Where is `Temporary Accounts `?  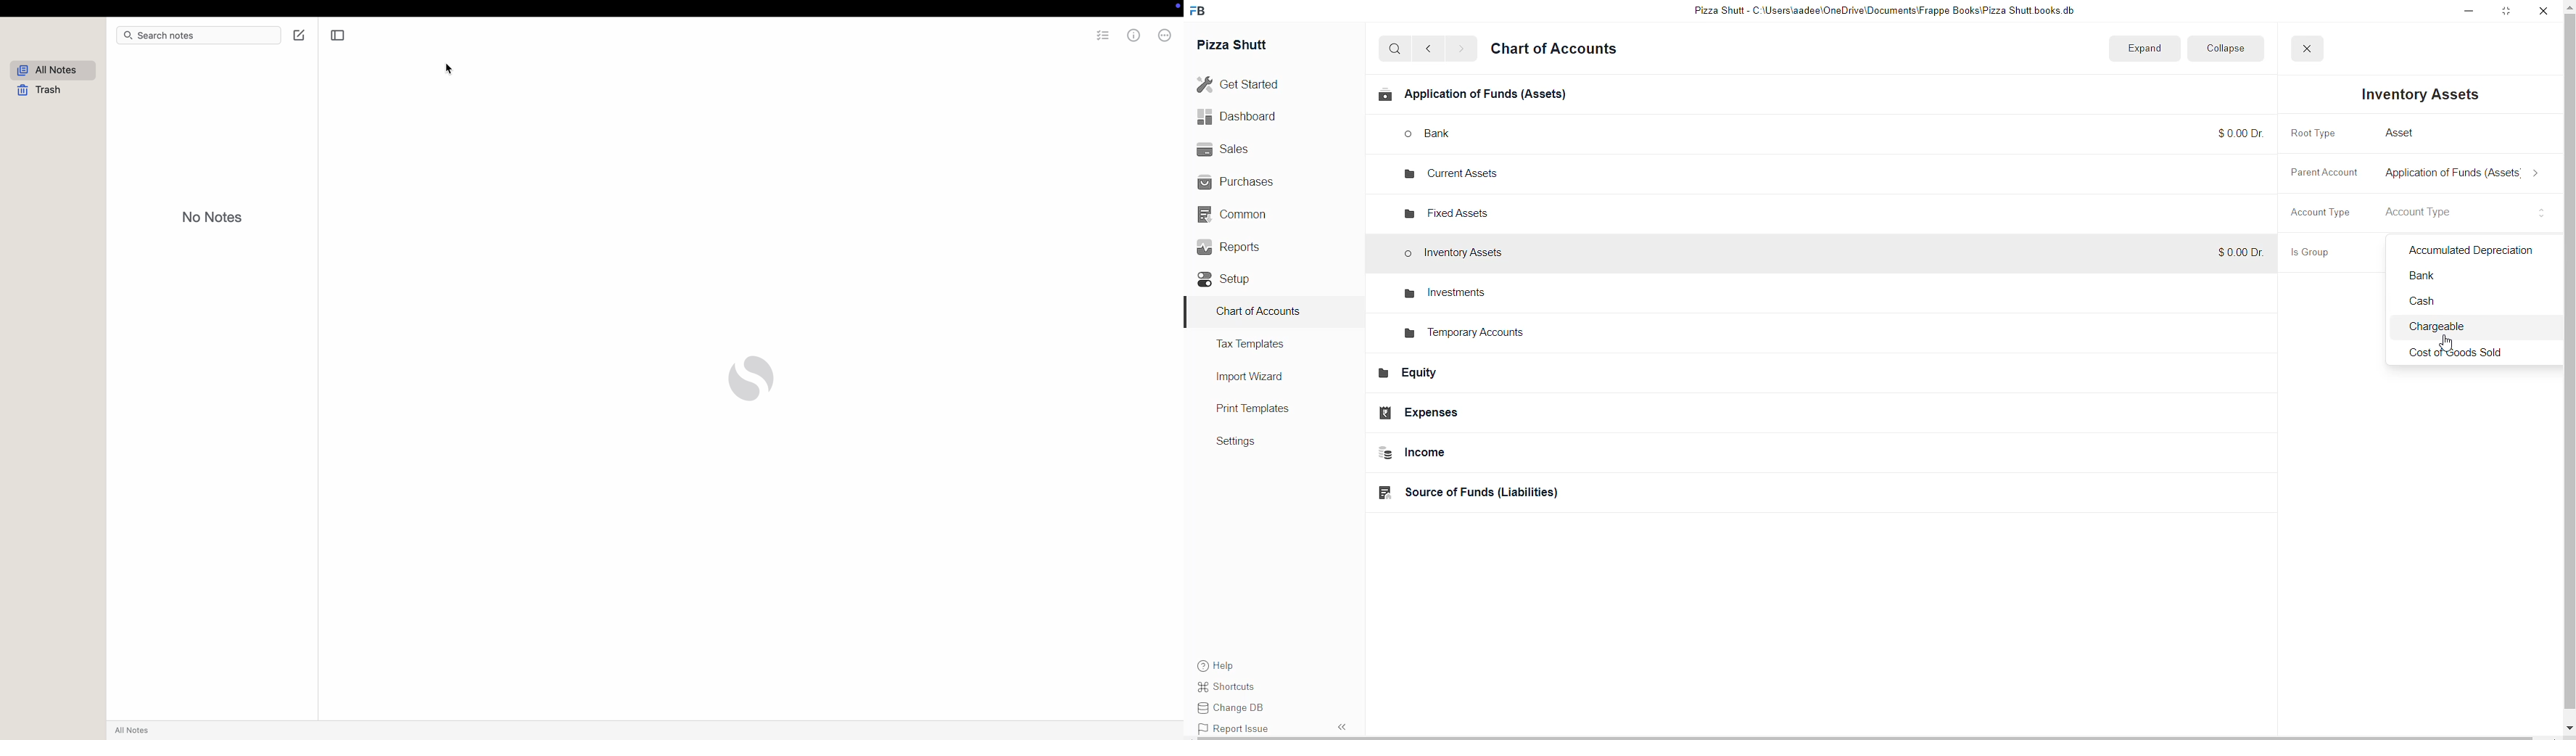 Temporary Accounts  is located at coordinates (1469, 335).